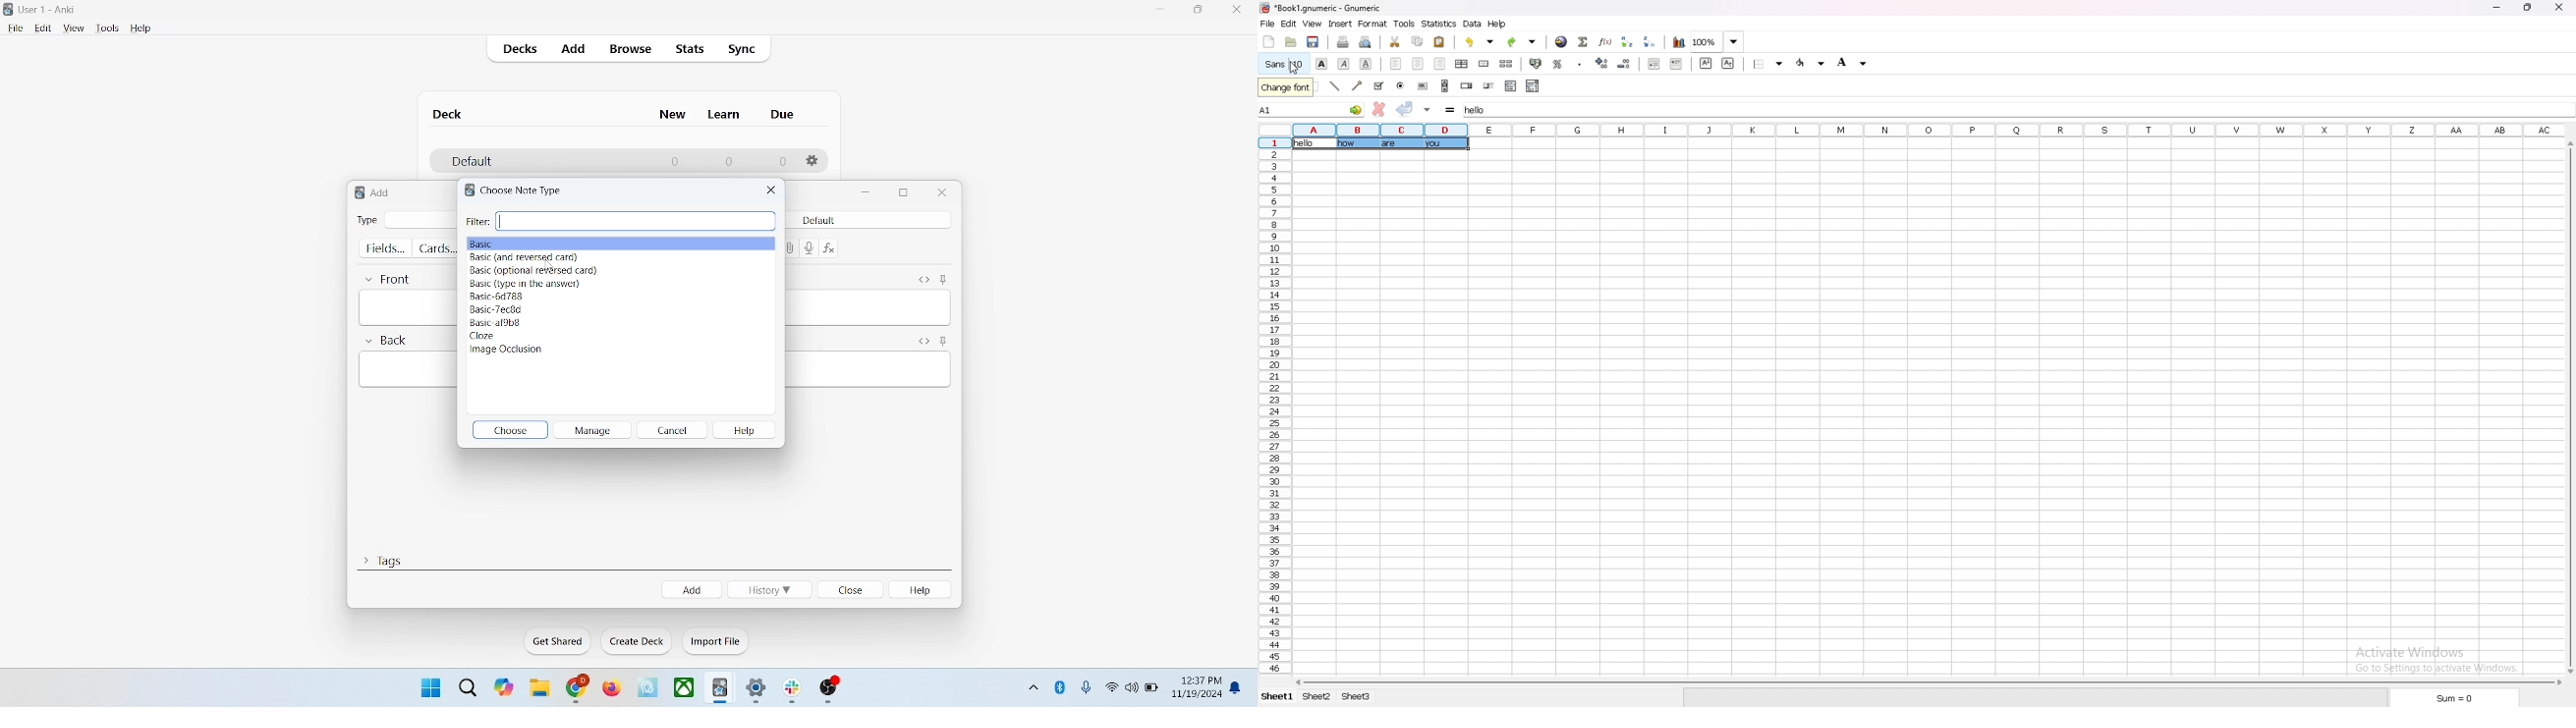 This screenshot has width=2576, height=728. I want to click on attachment, so click(790, 247).